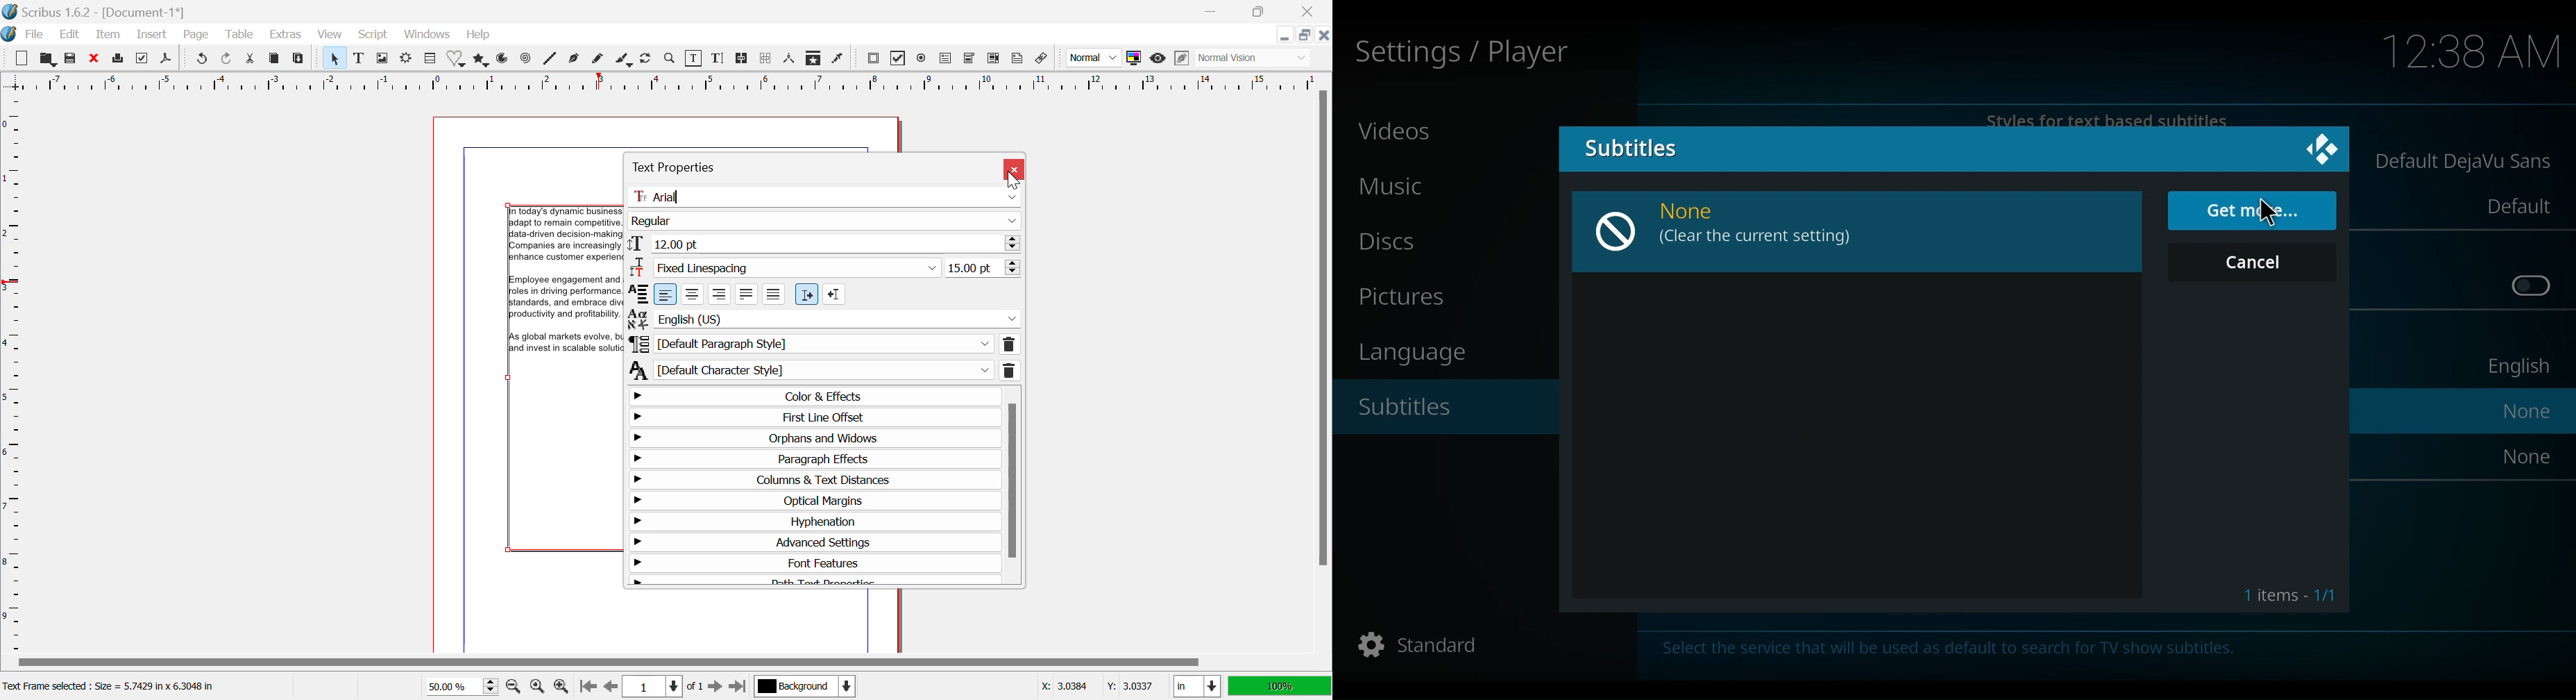 The height and width of the screenshot is (700, 2576). Describe the element at coordinates (2110, 119) in the screenshot. I see `Styles for text based subtitles` at that location.